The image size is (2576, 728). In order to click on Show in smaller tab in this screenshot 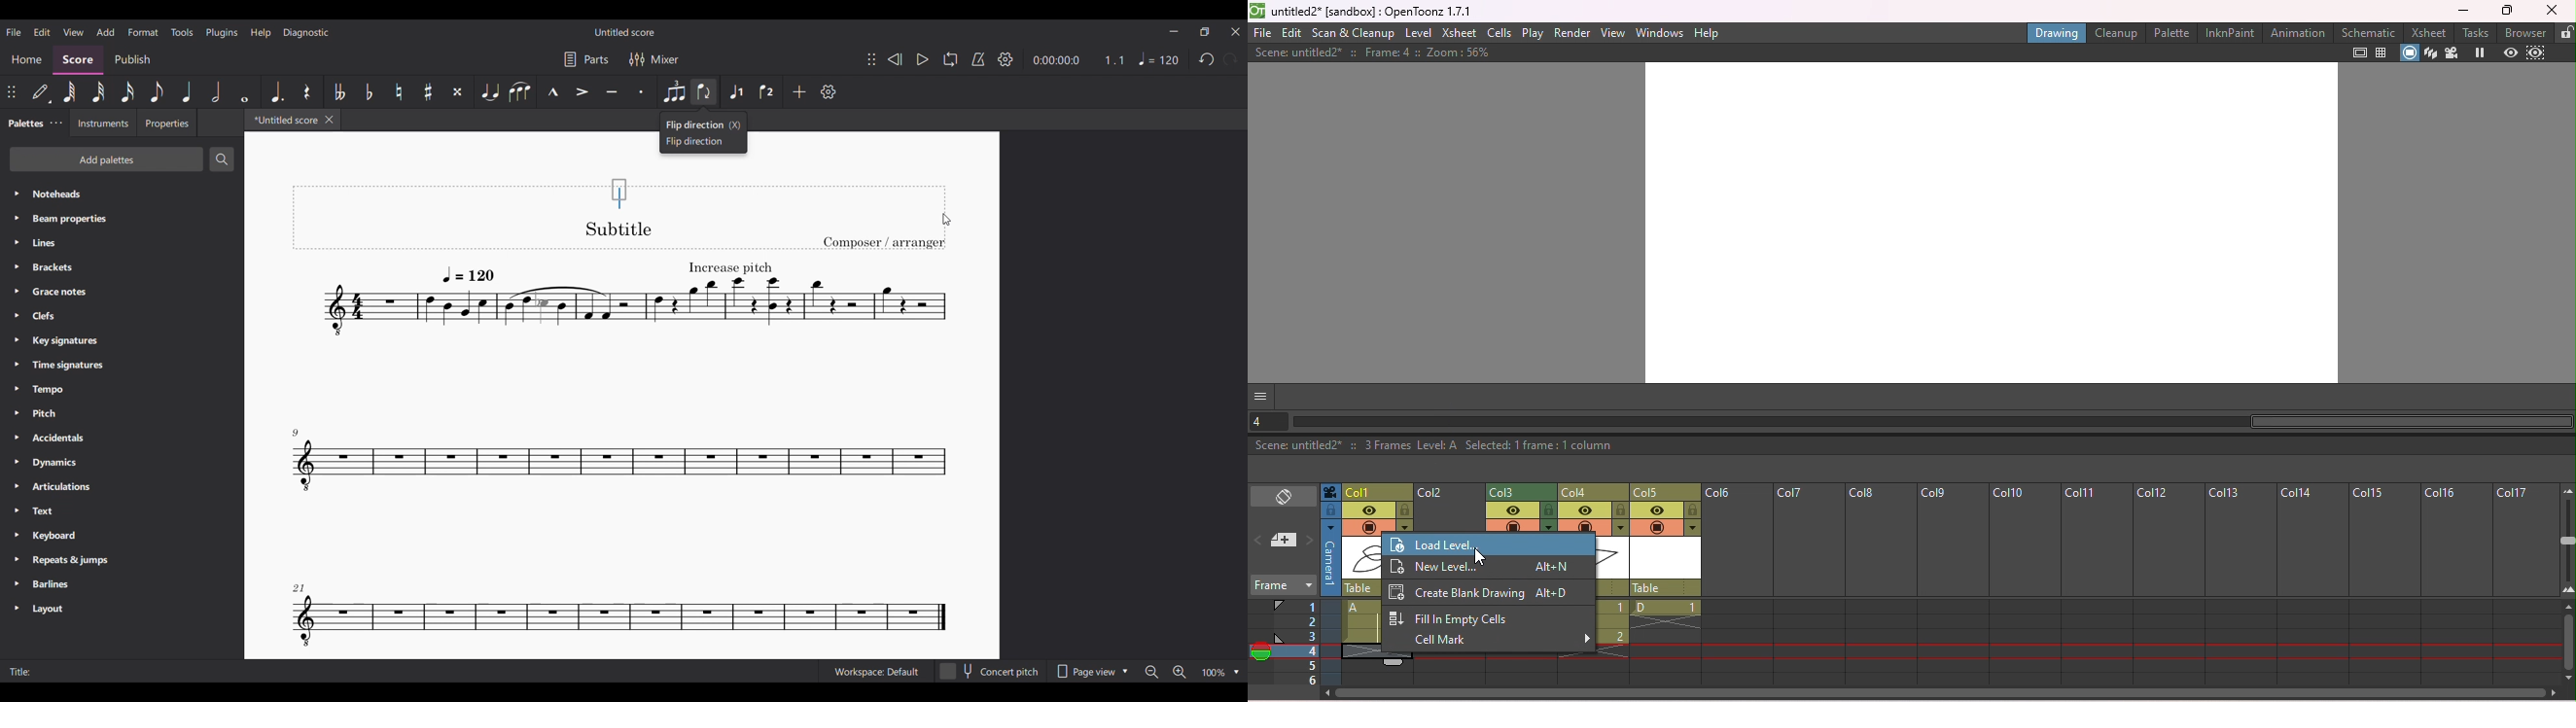, I will do `click(1205, 32)`.